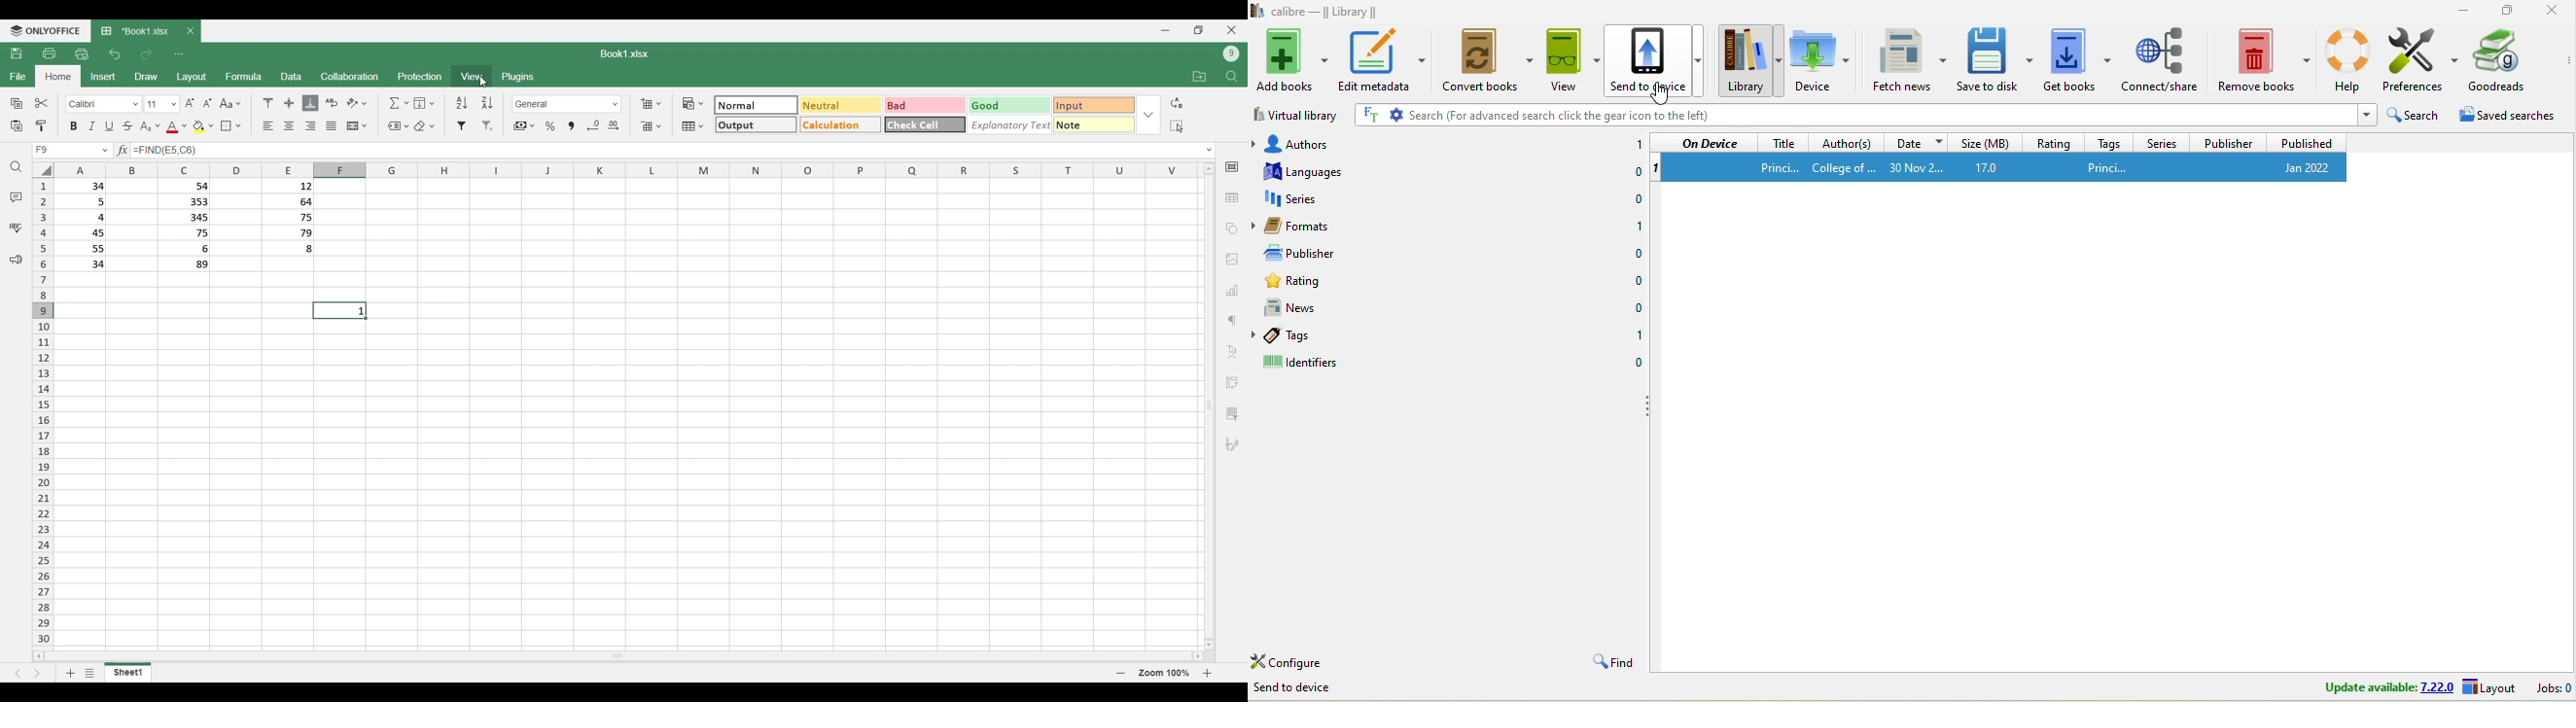  What do you see at coordinates (151, 104) in the screenshot?
I see `Input text size manually` at bounding box center [151, 104].